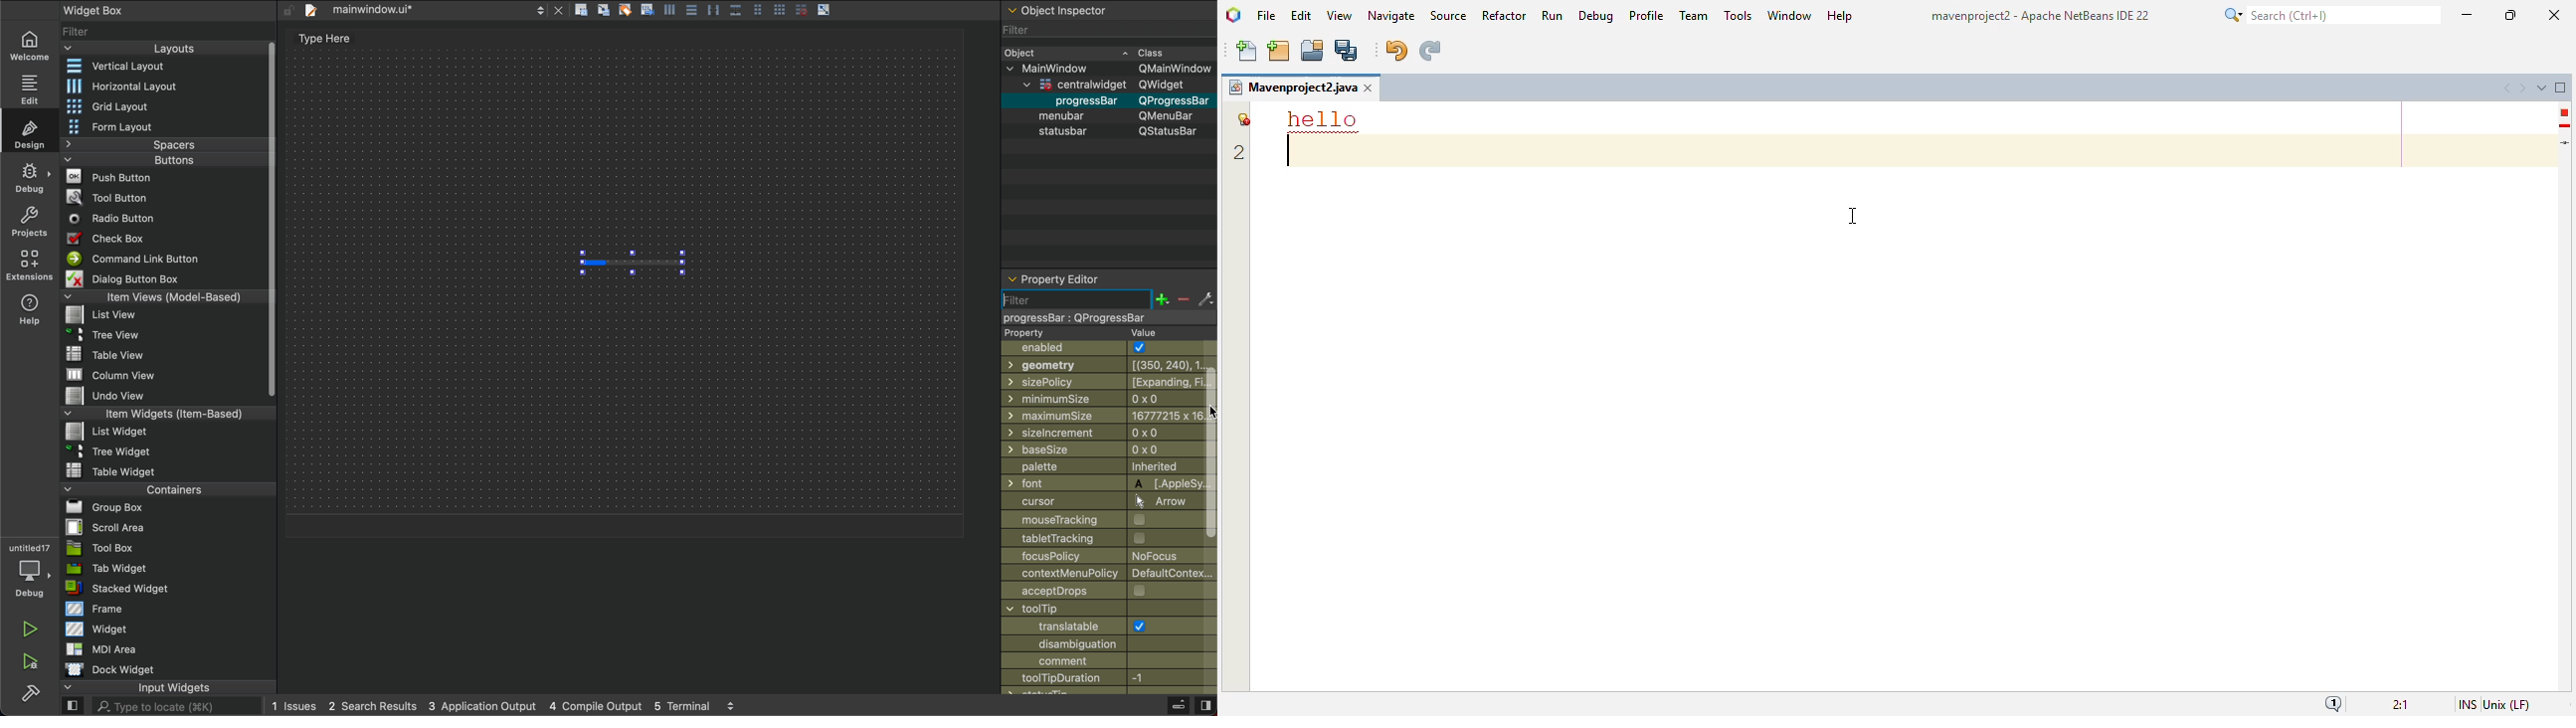 Image resolution: width=2576 pixels, height=728 pixels. What do you see at coordinates (143, 489) in the screenshot?
I see `Container` at bounding box center [143, 489].